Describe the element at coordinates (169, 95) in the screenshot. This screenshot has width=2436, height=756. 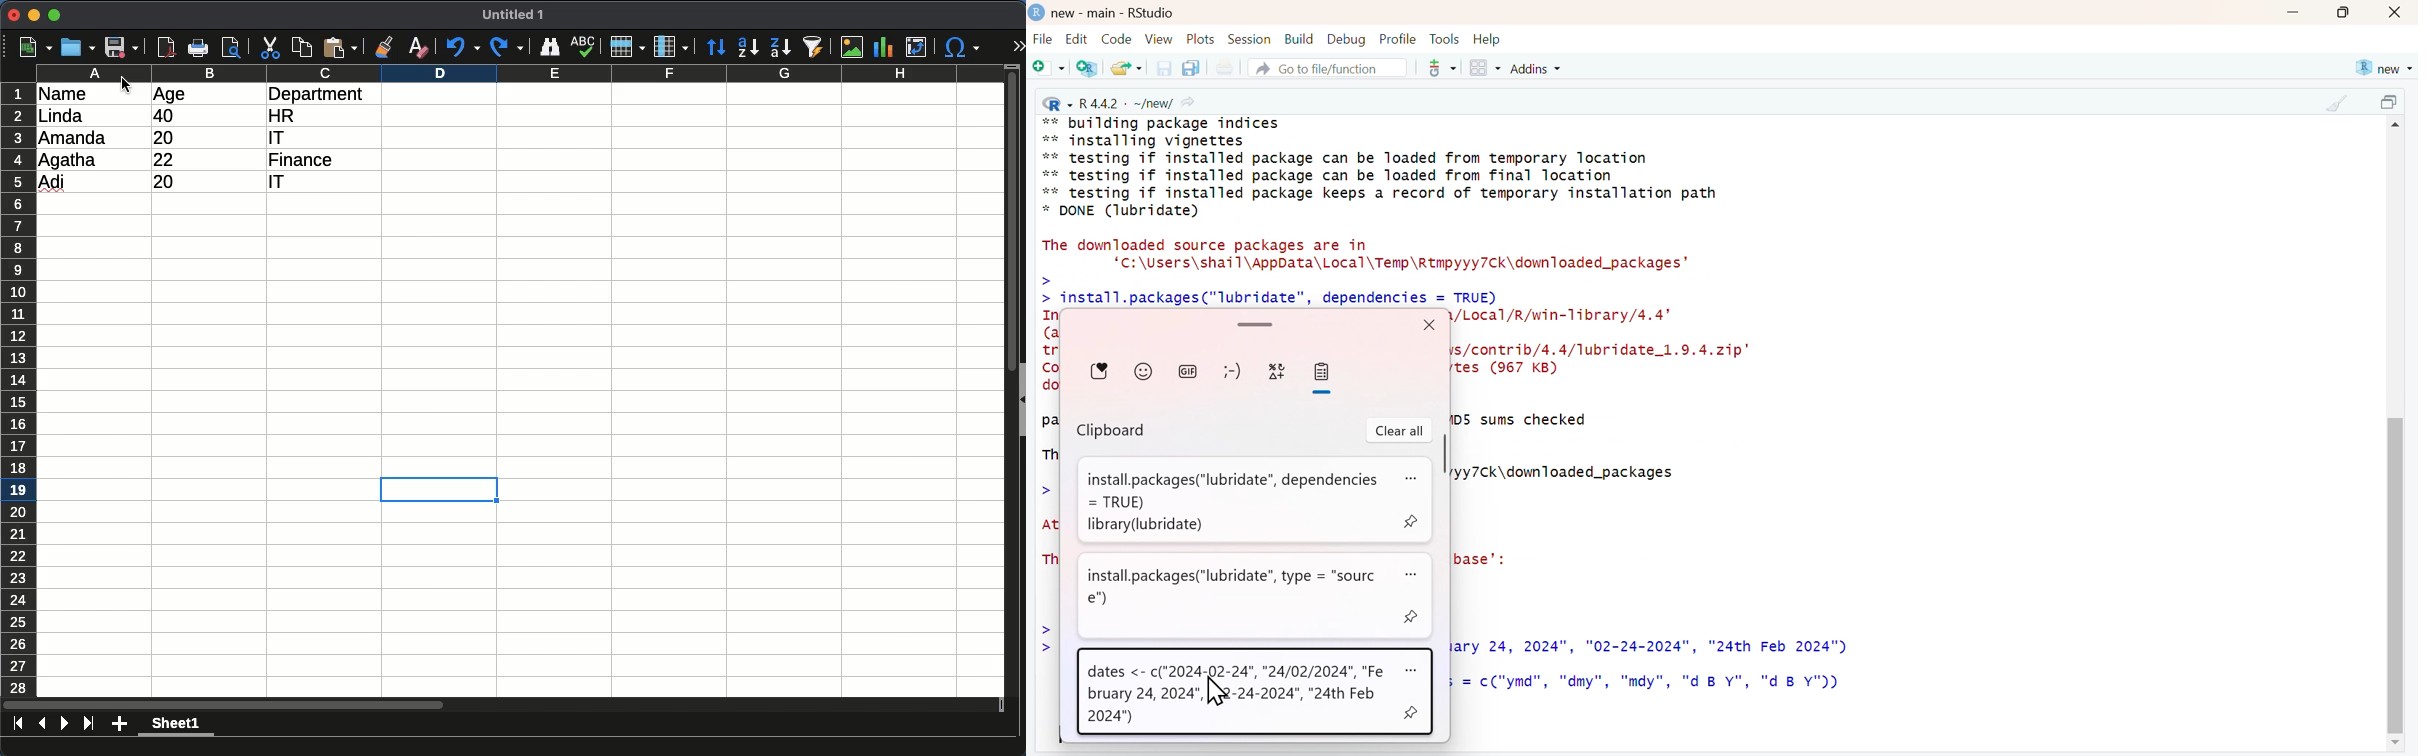
I see `age` at that location.